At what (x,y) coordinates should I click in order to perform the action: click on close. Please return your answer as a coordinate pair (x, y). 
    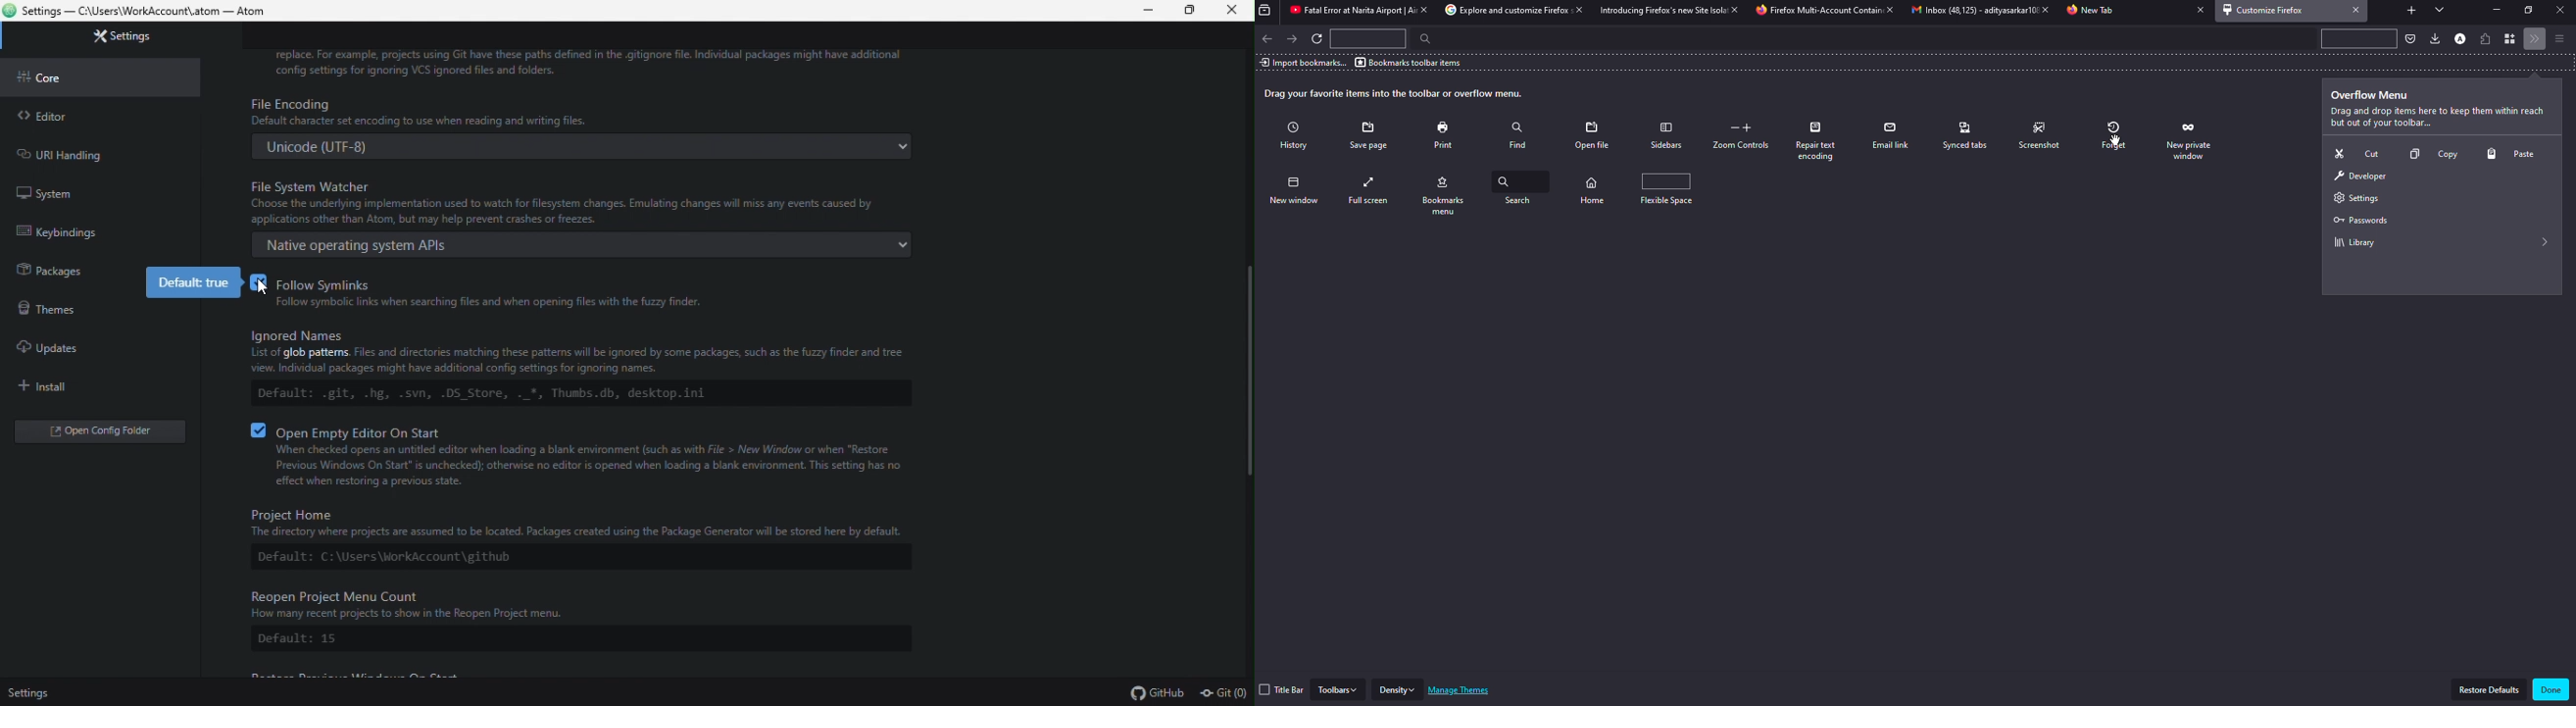
    Looking at the image, I should click on (1889, 10).